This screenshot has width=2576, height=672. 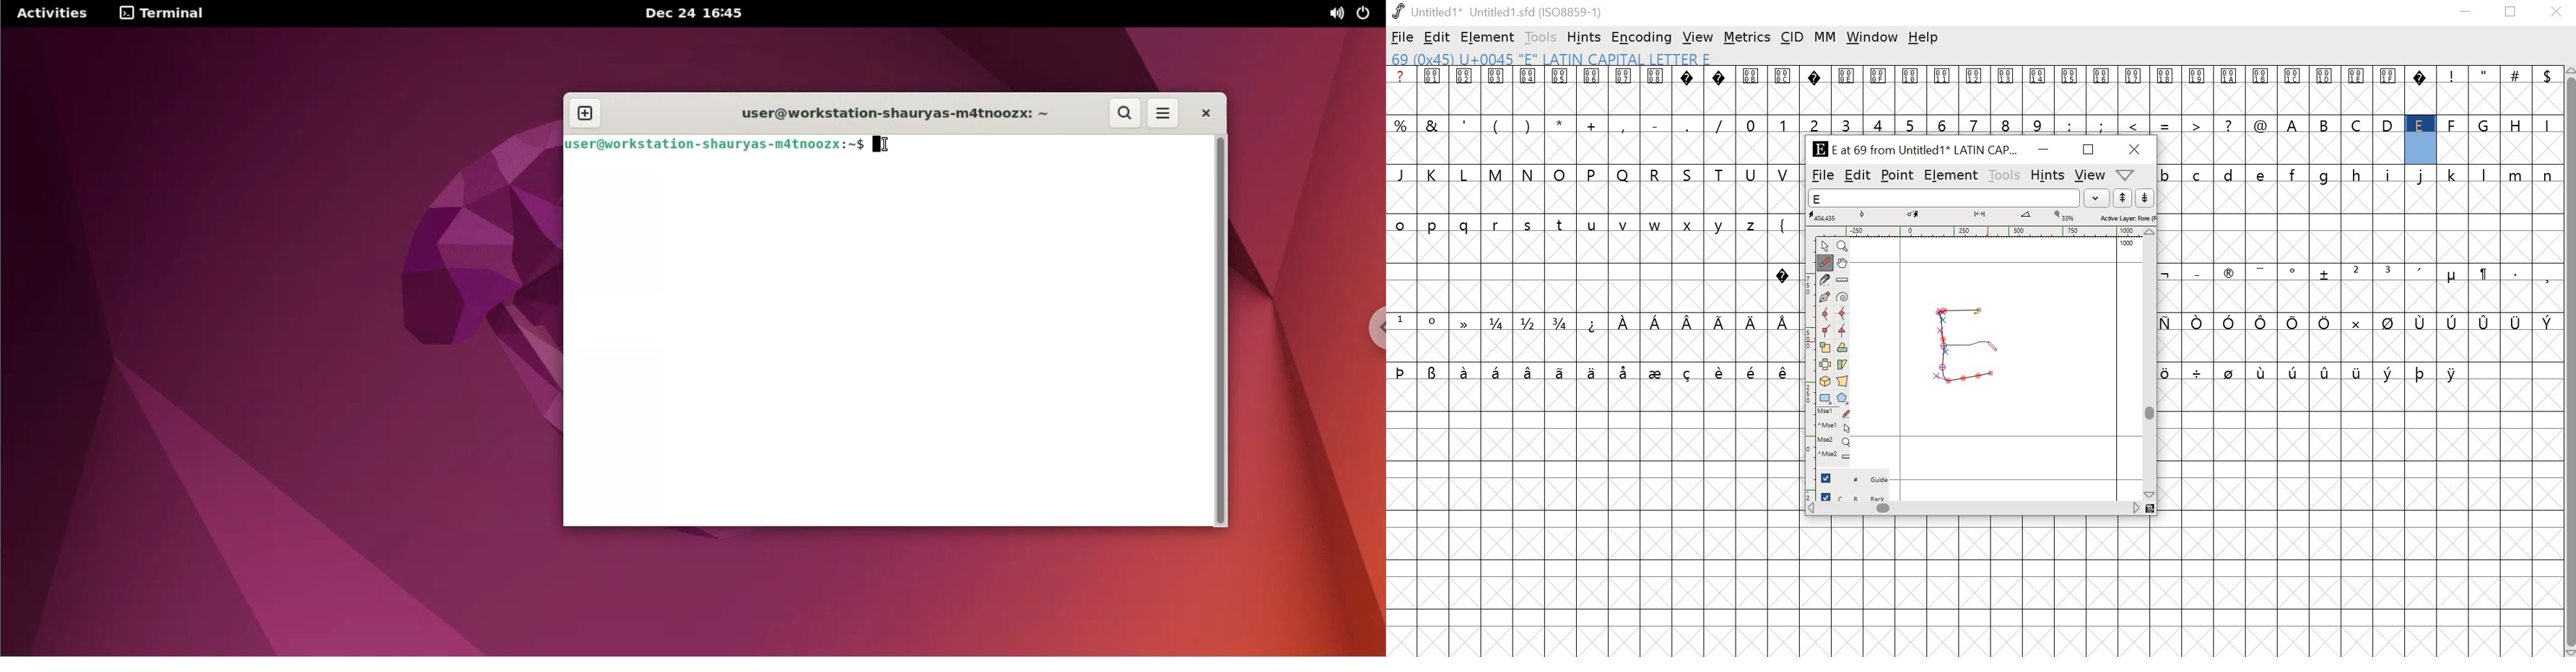 I want to click on special character, so click(x=1785, y=275).